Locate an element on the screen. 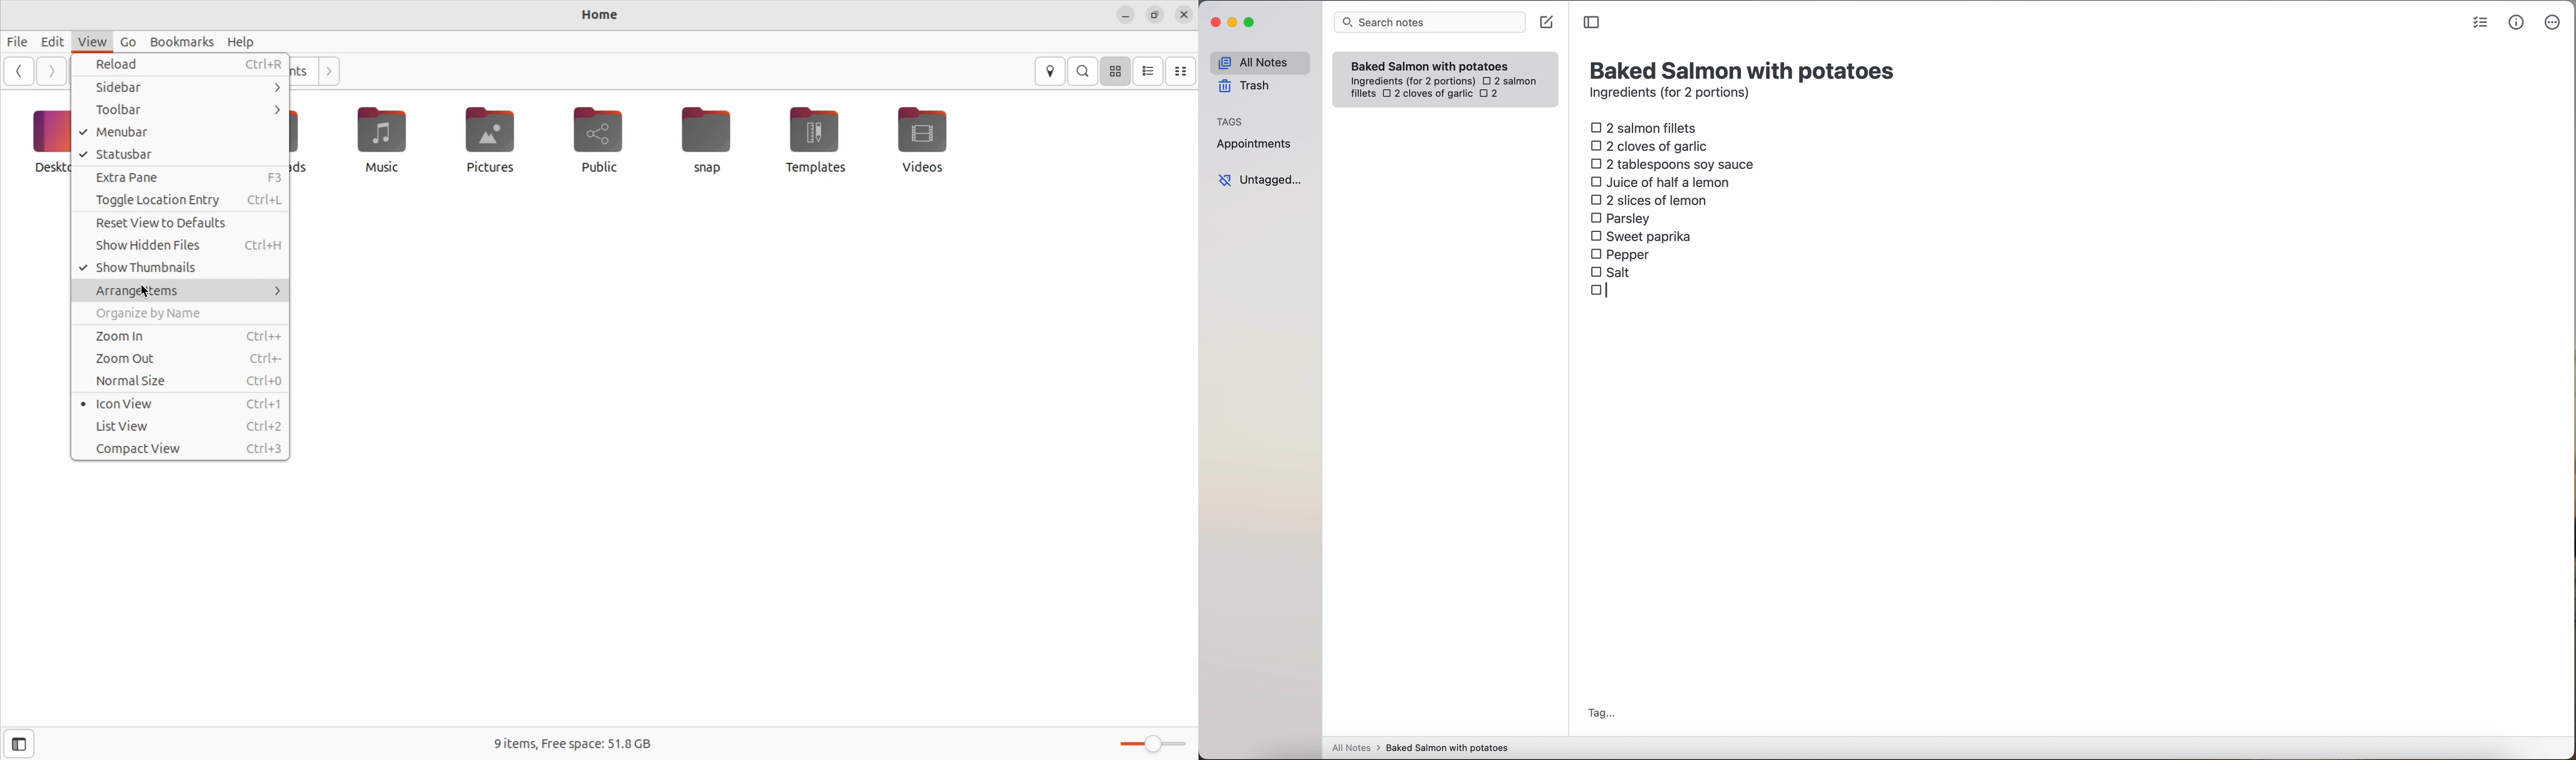 The height and width of the screenshot is (784, 2576). next is located at coordinates (328, 71).